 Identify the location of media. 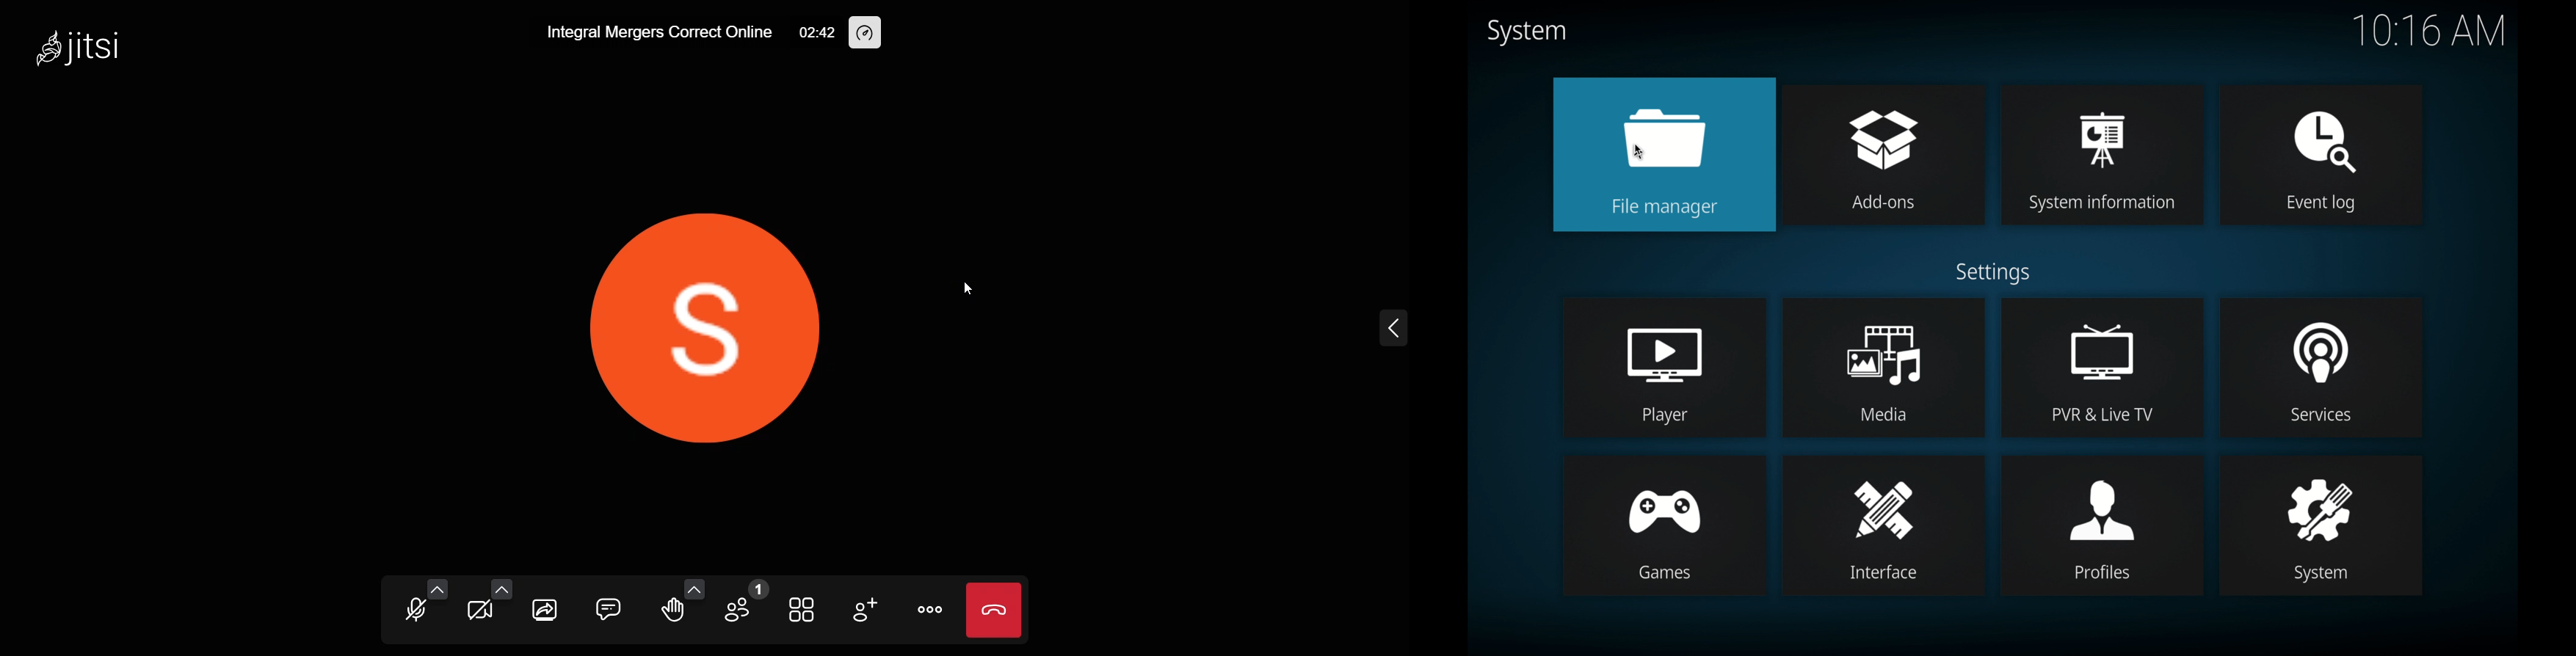
(1883, 366).